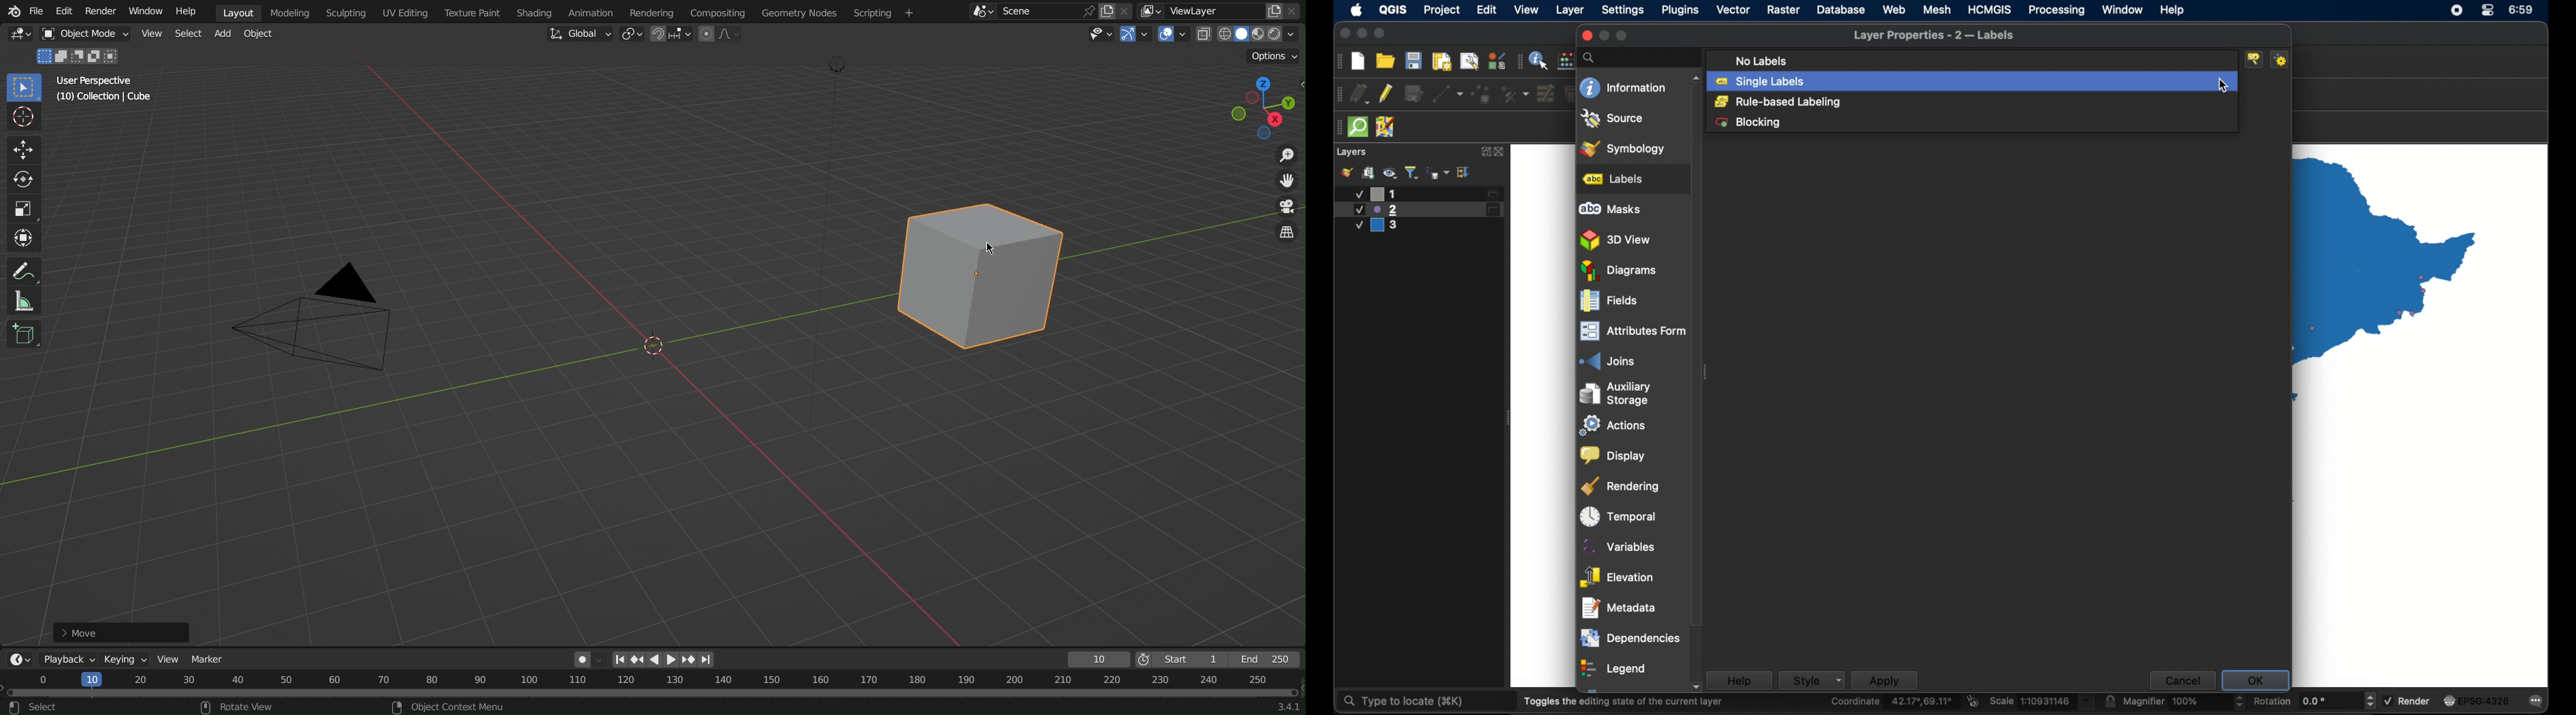  I want to click on Viewport Shading, so click(1249, 35).